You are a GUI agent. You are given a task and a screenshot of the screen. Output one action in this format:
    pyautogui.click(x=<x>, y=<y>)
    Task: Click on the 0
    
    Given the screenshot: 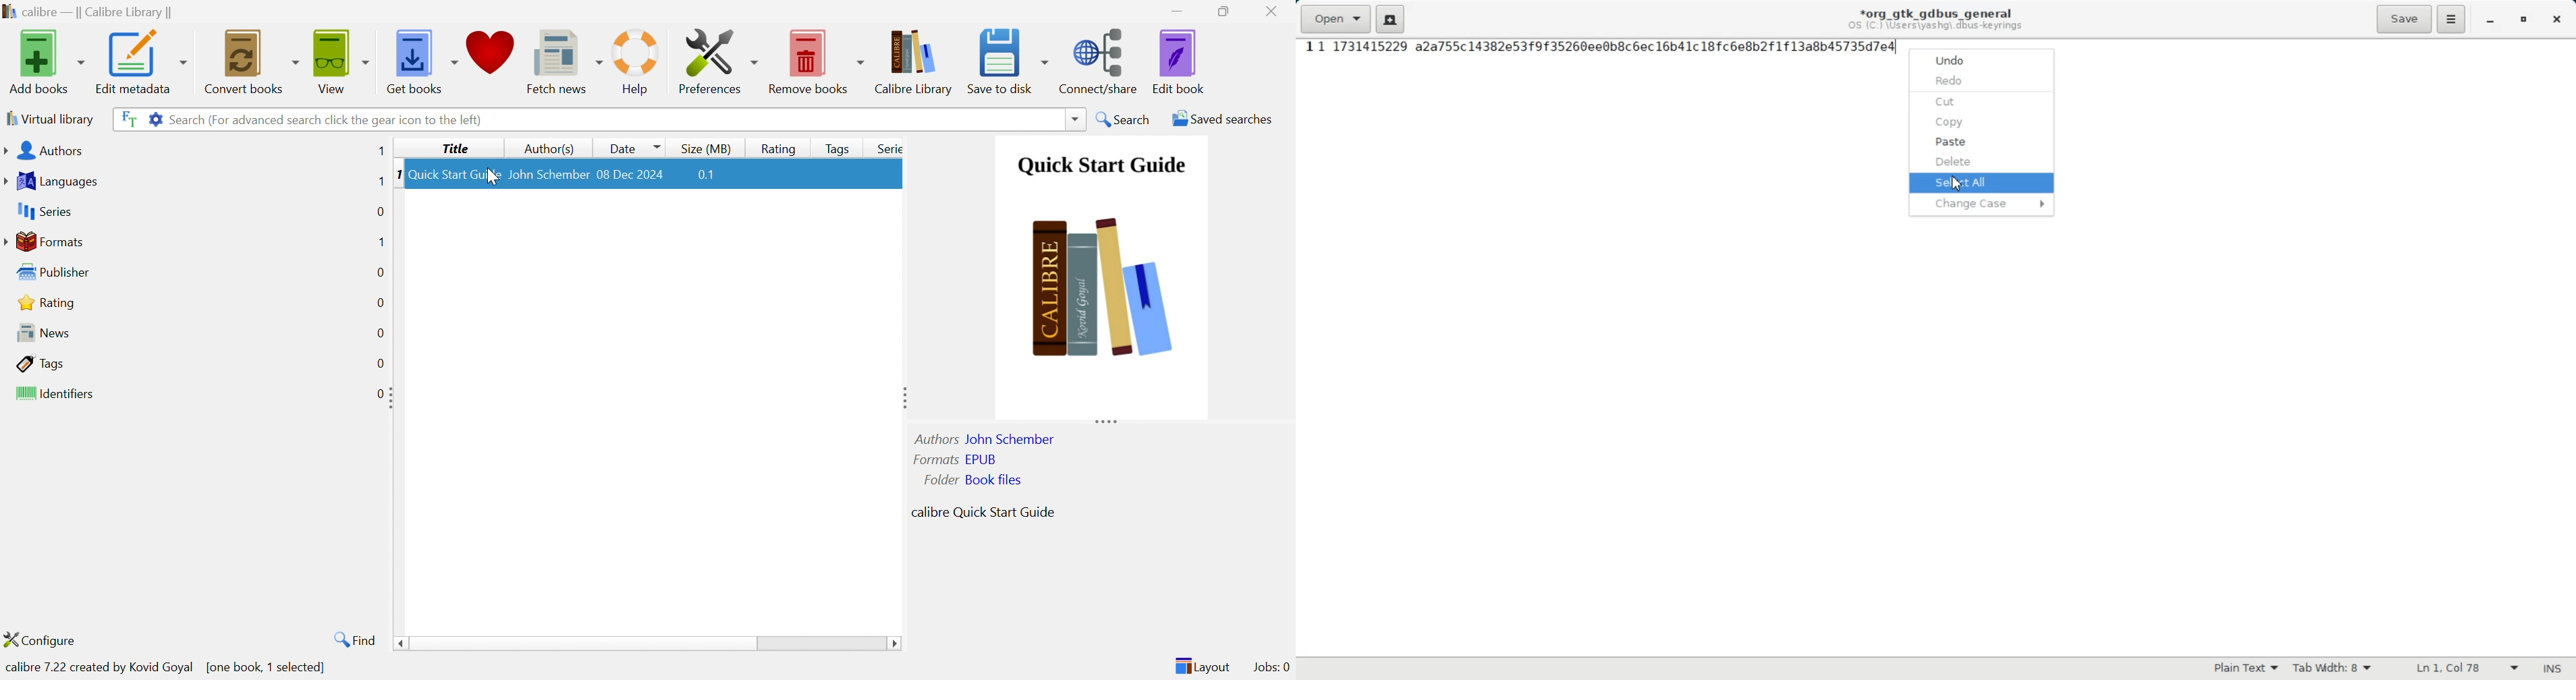 What is the action you would take?
    pyautogui.click(x=379, y=211)
    